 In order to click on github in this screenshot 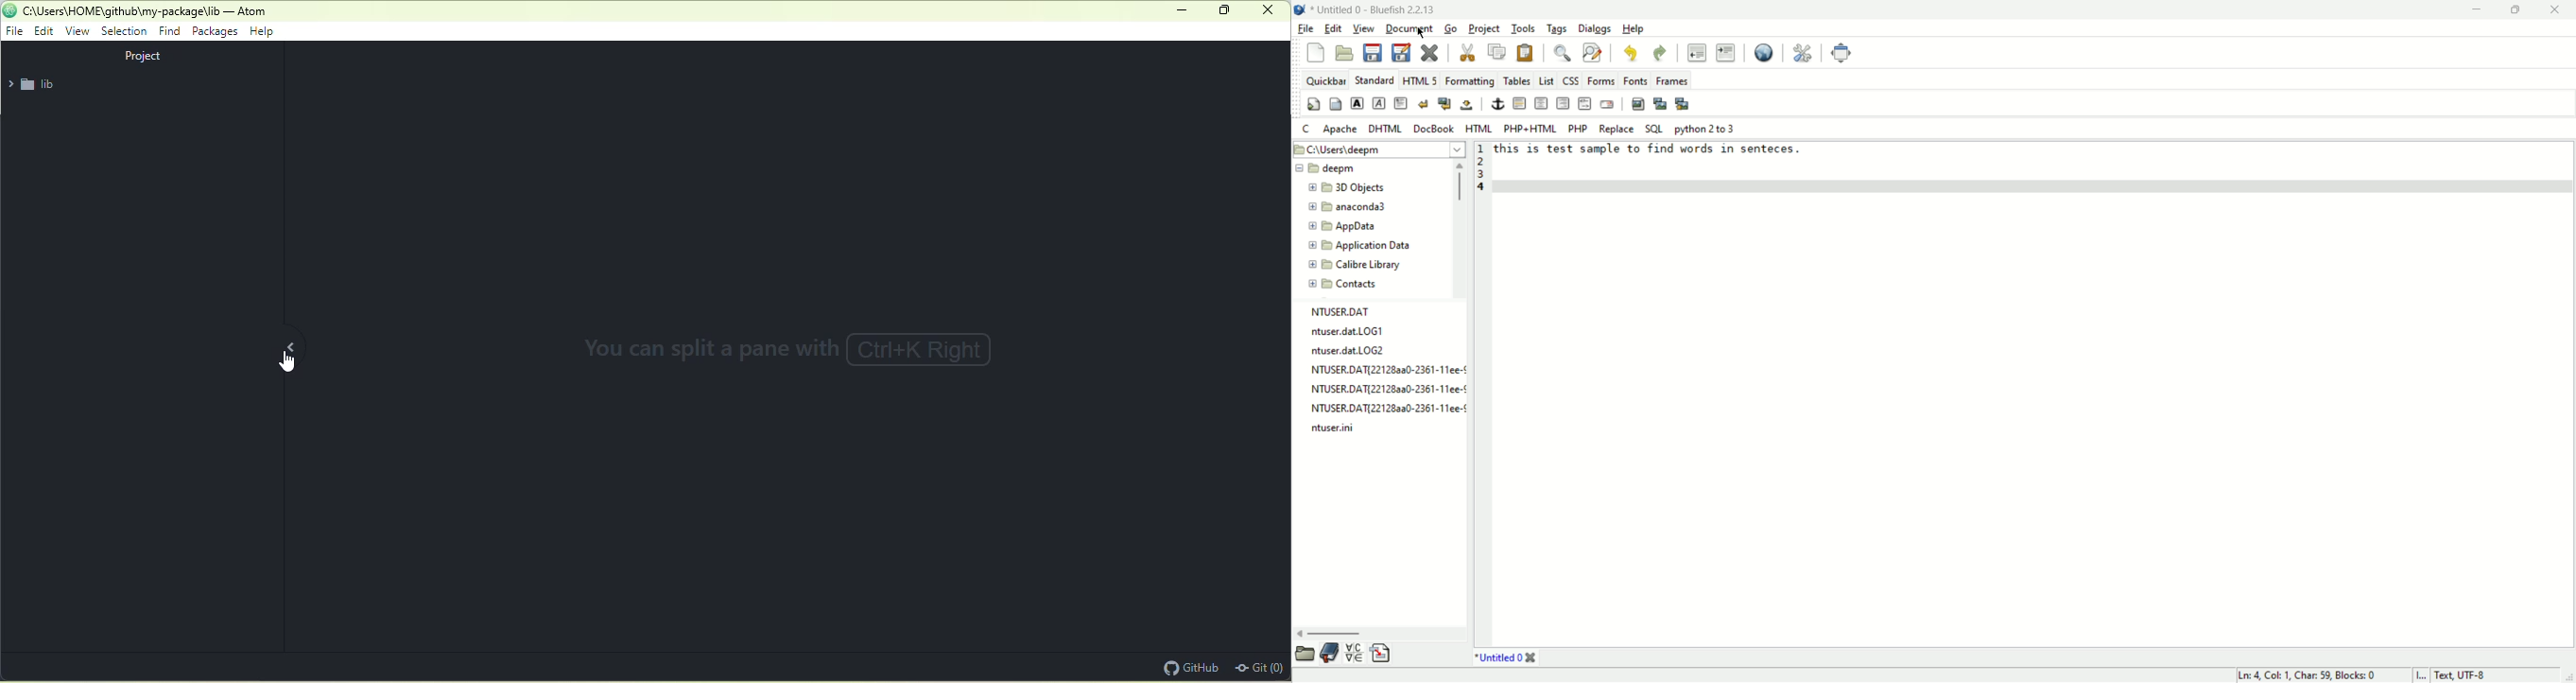, I will do `click(1188, 666)`.